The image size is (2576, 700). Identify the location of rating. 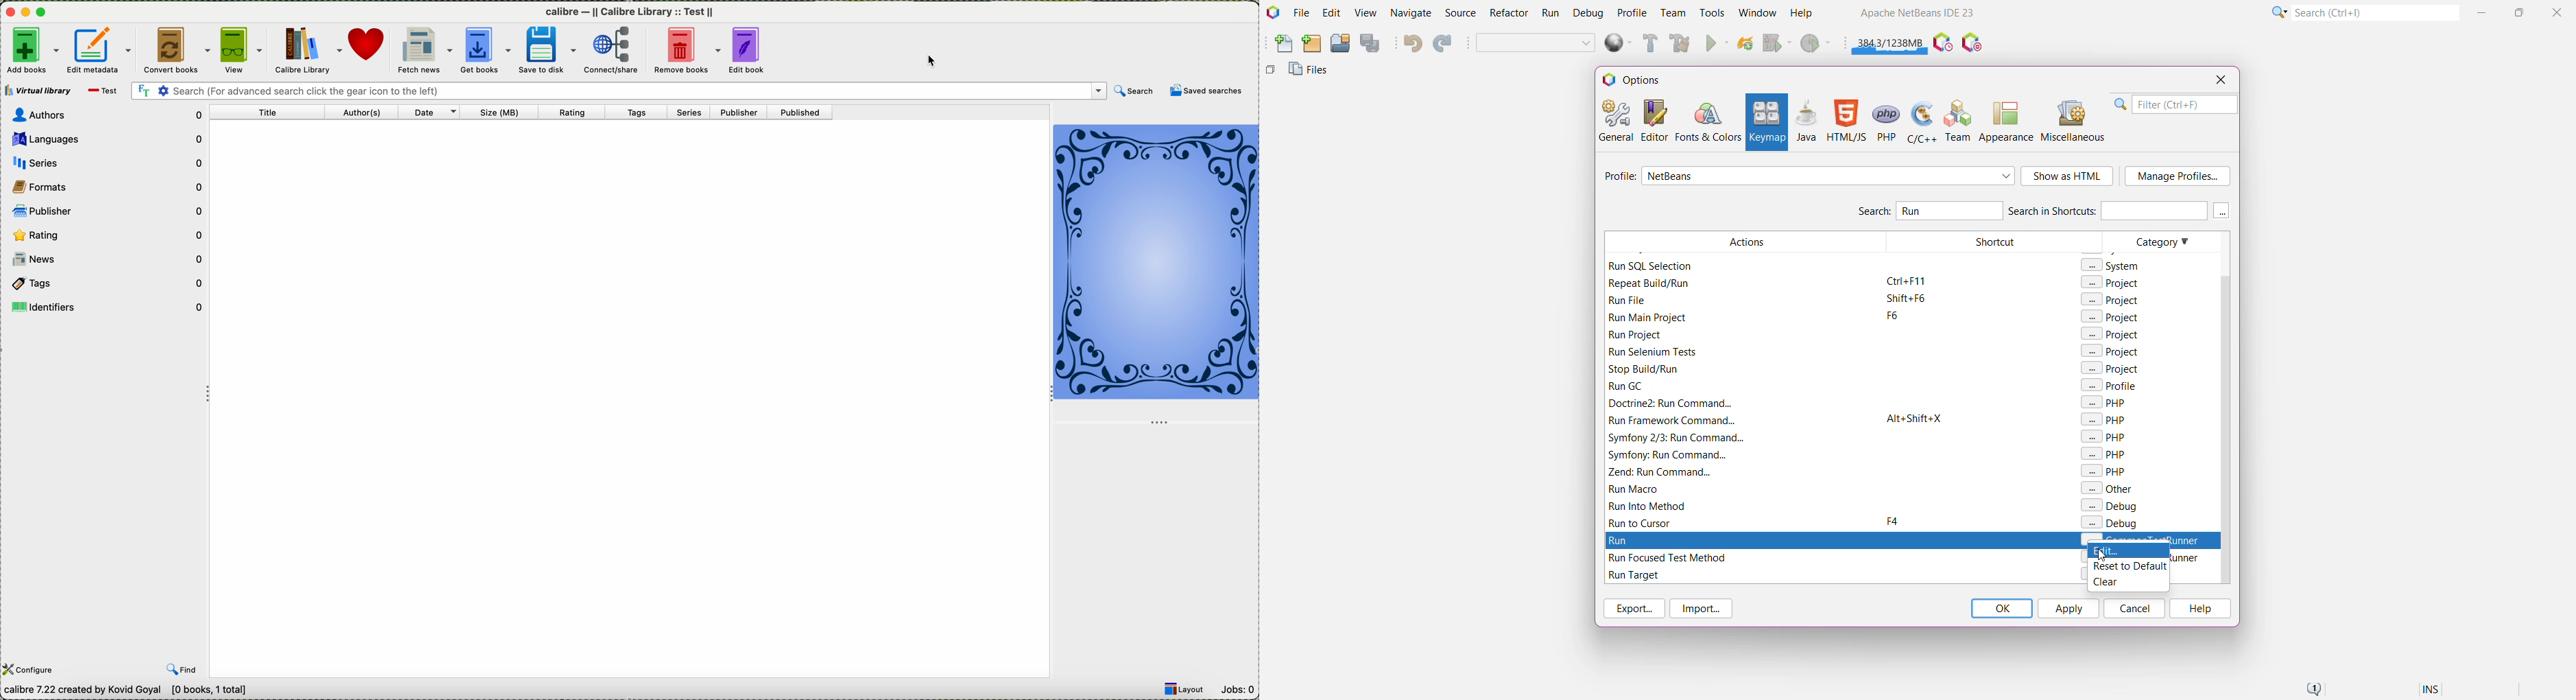
(107, 235).